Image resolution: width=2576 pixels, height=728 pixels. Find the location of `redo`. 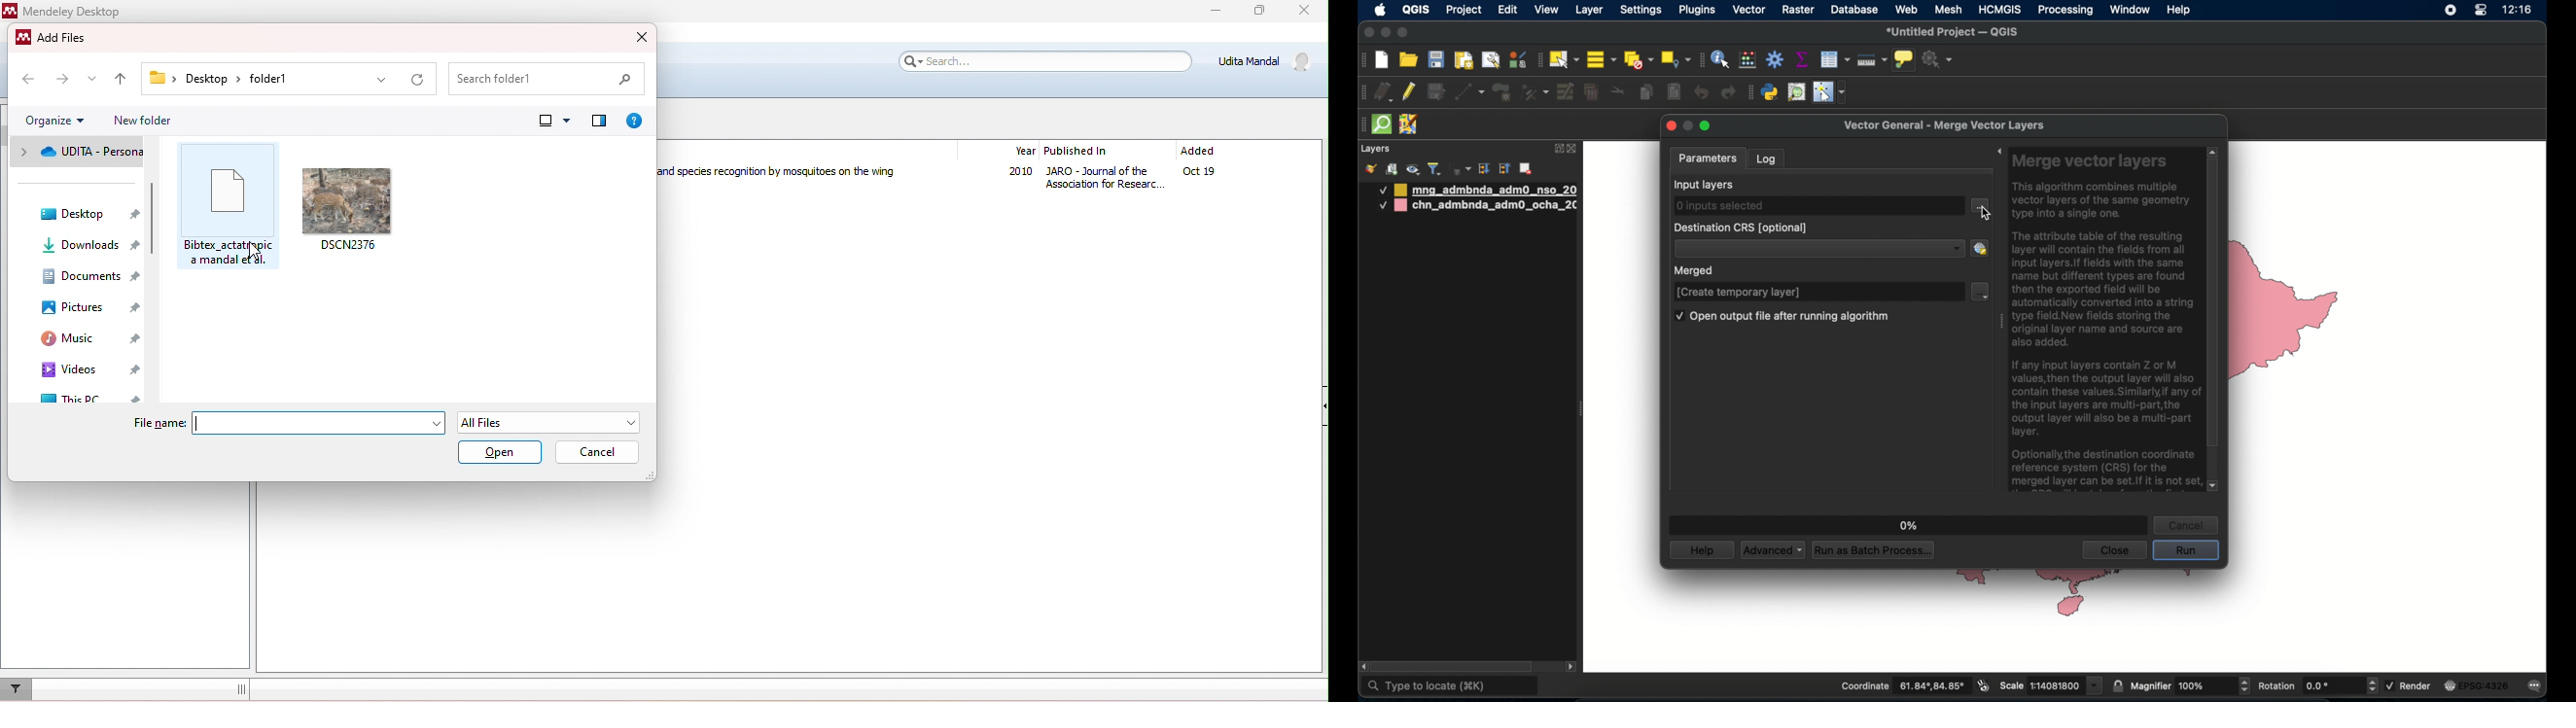

redo is located at coordinates (1728, 92).